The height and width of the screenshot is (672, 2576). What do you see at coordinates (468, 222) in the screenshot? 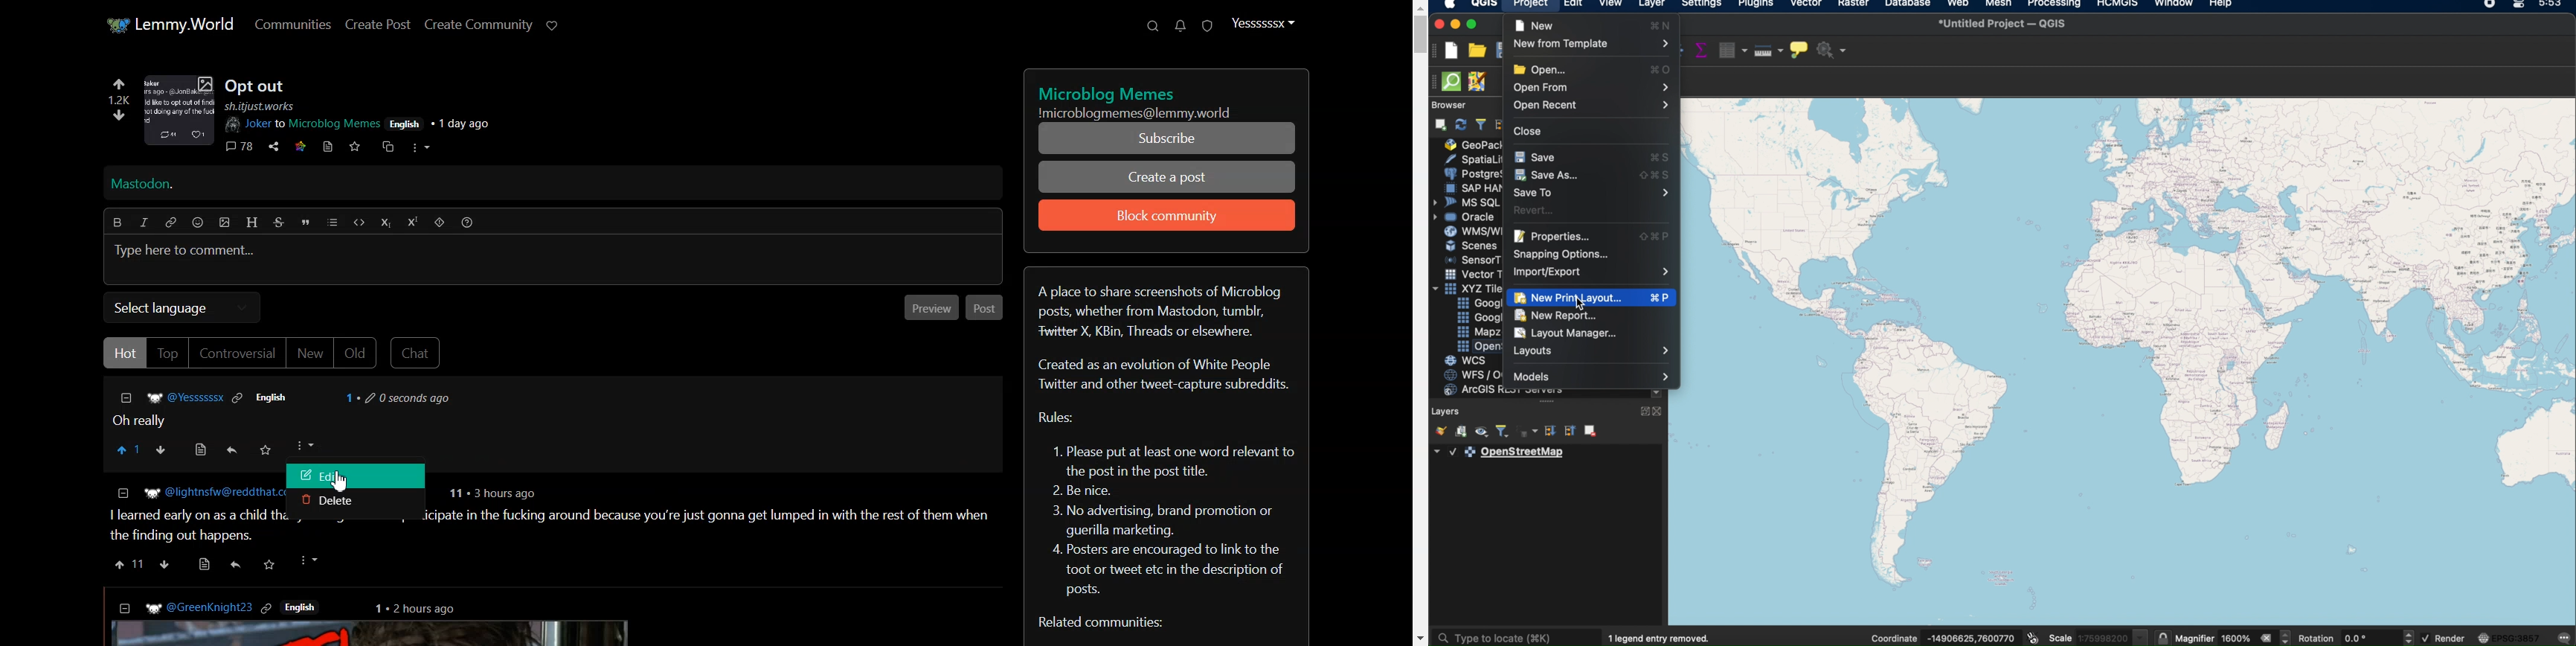
I see `Formatting help` at bounding box center [468, 222].